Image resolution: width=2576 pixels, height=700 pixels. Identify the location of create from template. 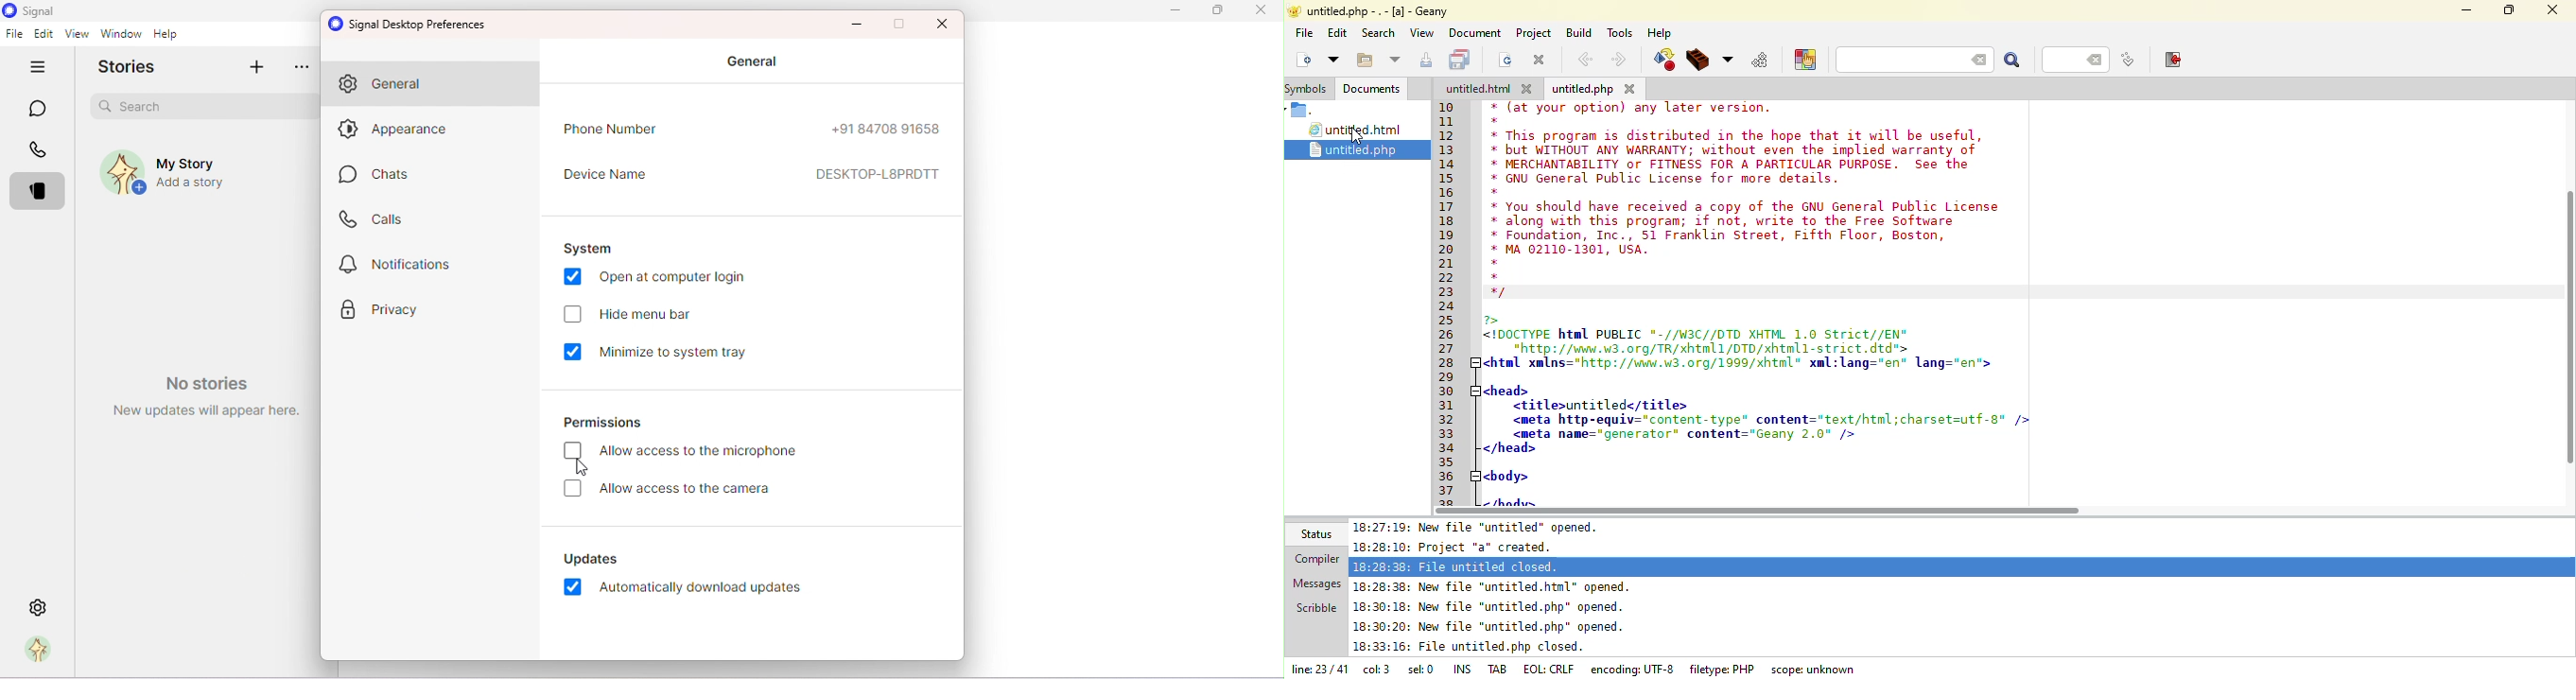
(1336, 61).